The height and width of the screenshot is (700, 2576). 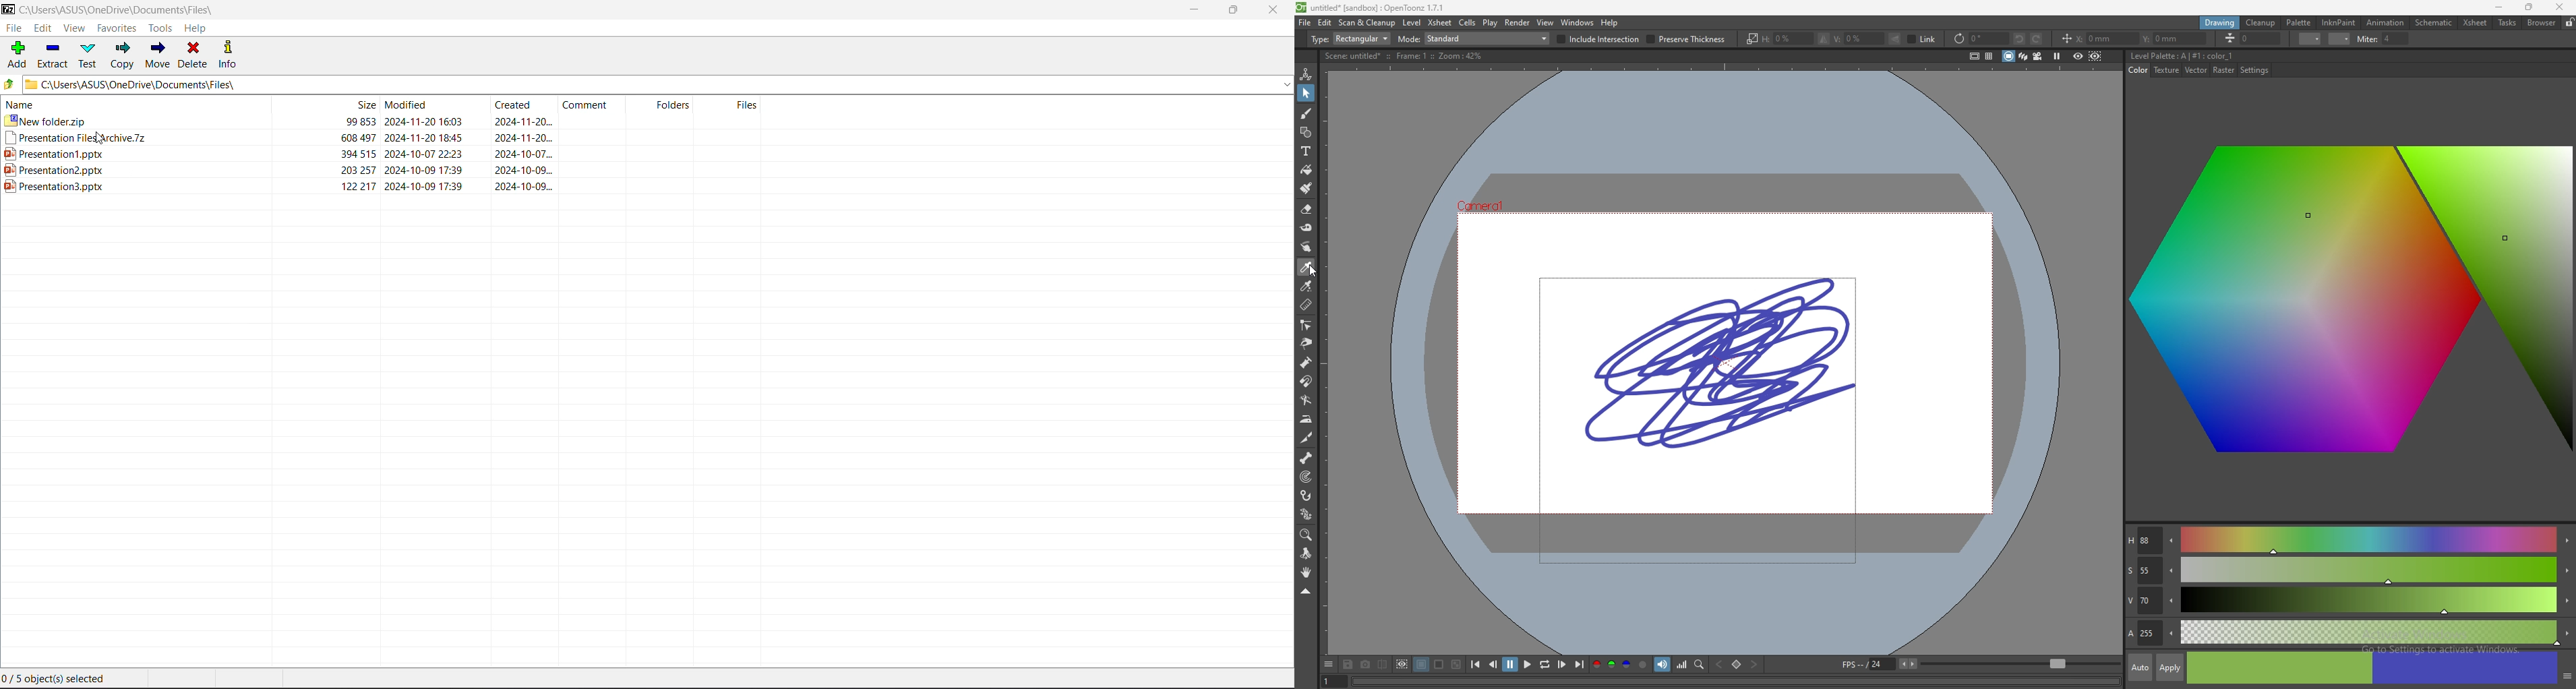 What do you see at coordinates (2349, 540) in the screenshot?
I see `hue` at bounding box center [2349, 540].